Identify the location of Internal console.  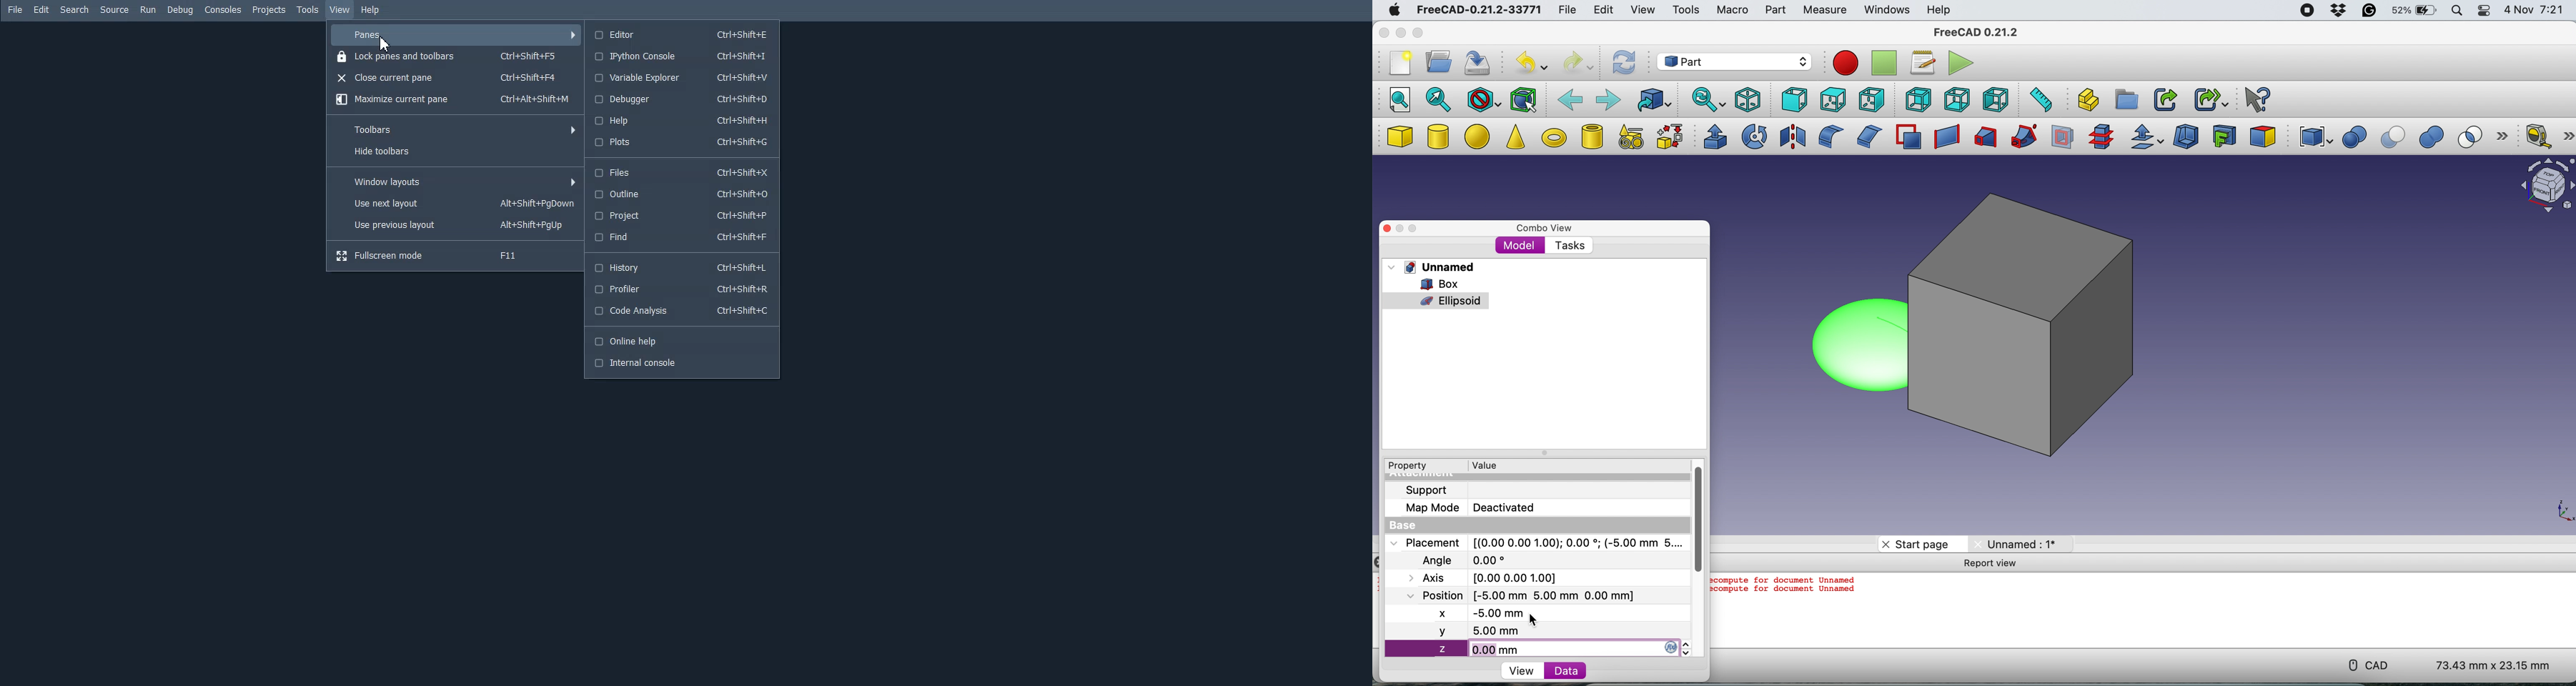
(682, 364).